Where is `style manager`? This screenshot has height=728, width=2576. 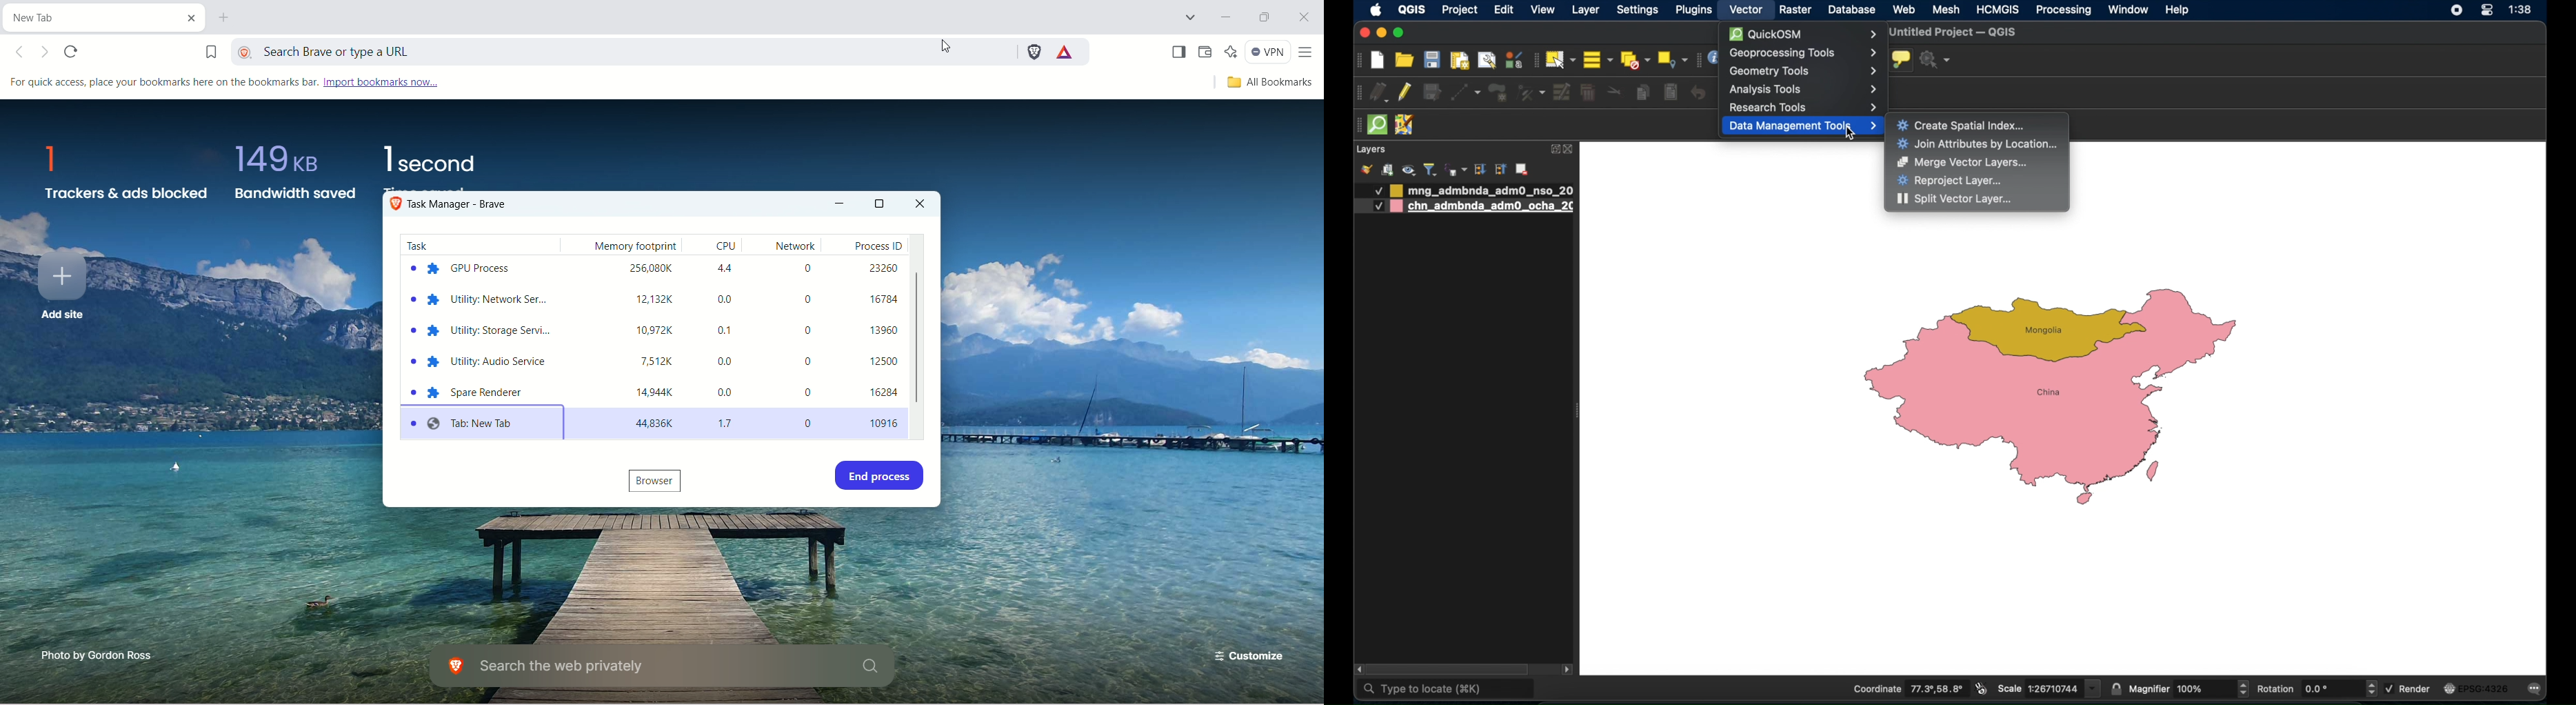
style manager is located at coordinates (1513, 59).